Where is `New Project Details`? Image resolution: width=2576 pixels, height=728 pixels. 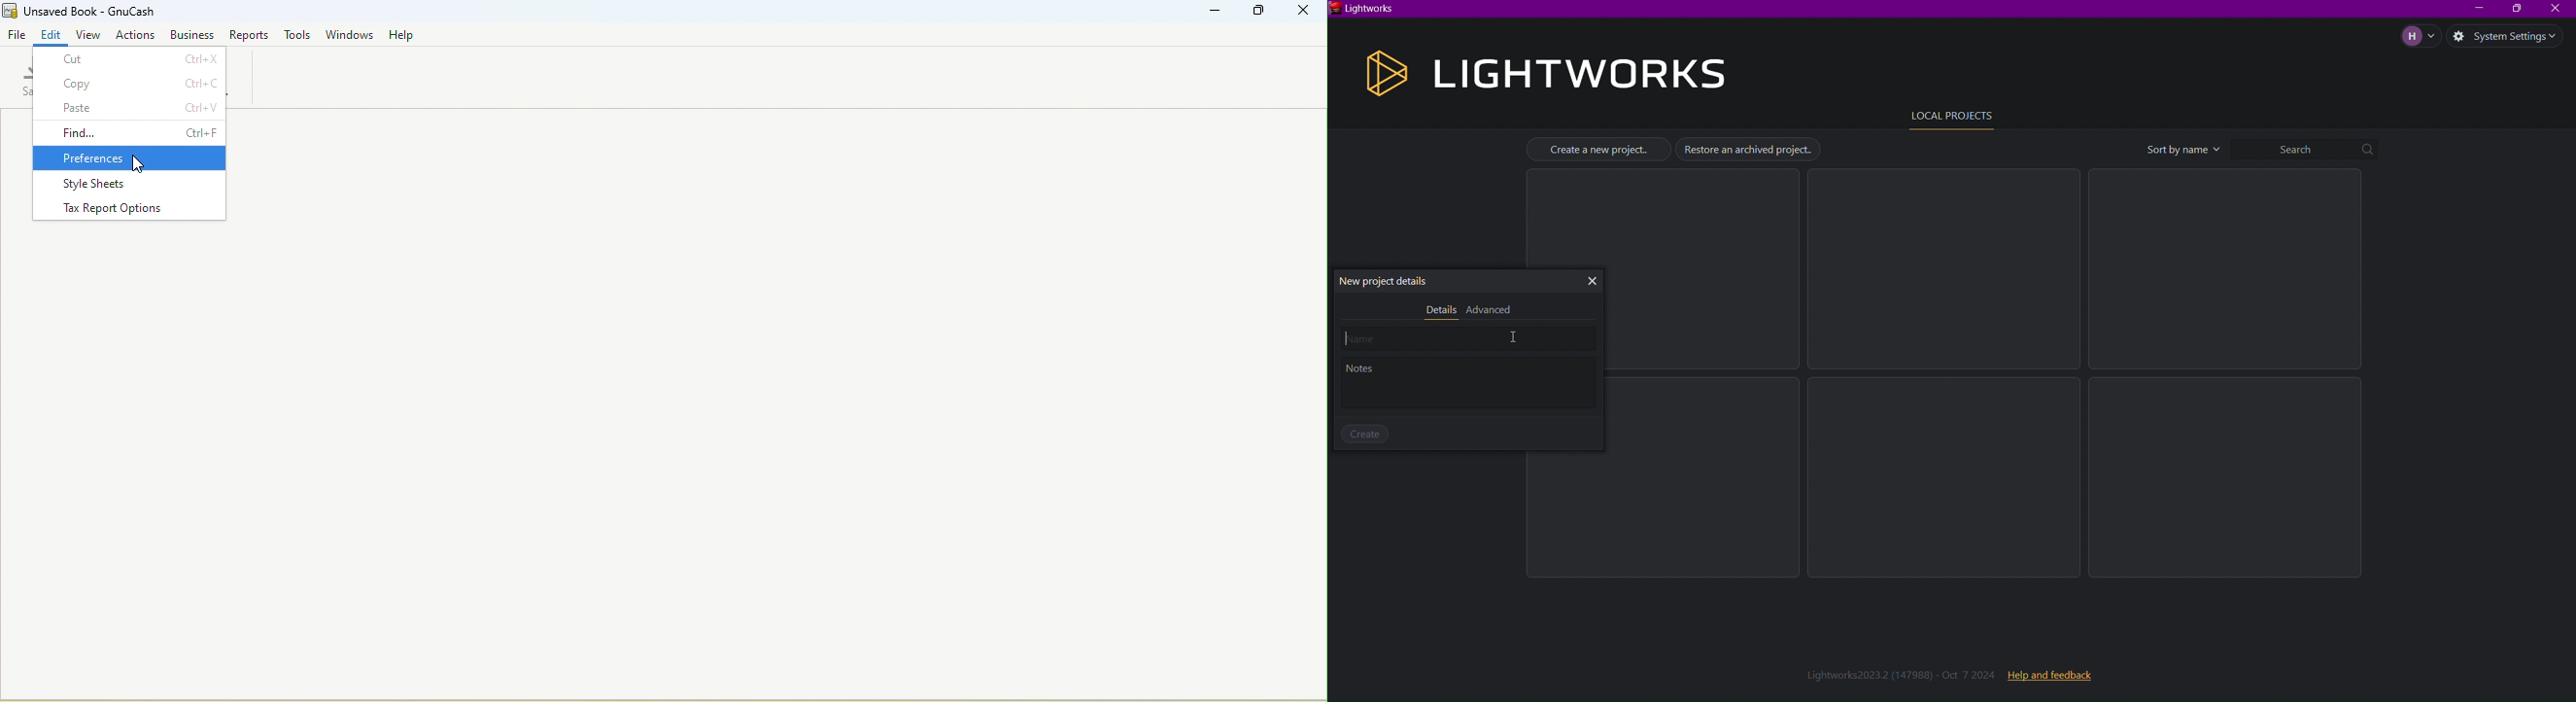 New Project Details is located at coordinates (1389, 281).